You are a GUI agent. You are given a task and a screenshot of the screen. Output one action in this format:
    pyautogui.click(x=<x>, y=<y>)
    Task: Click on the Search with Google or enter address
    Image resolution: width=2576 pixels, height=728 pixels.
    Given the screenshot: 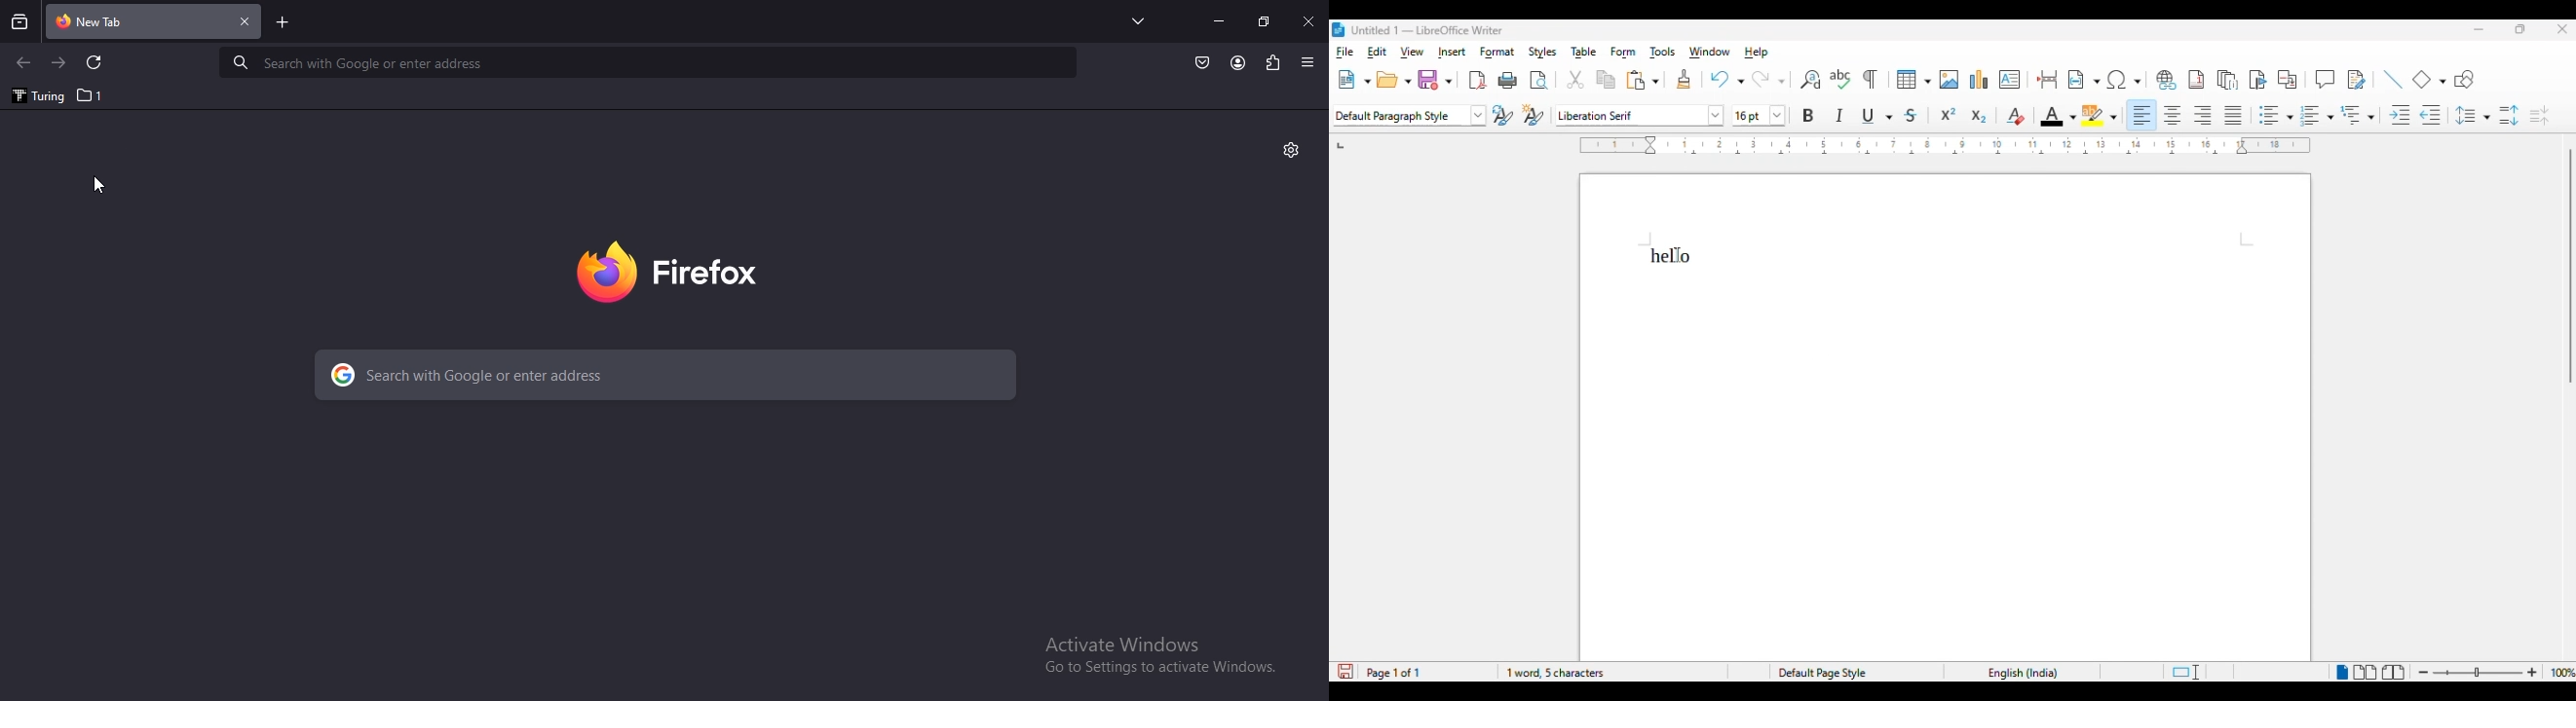 What is the action you would take?
    pyautogui.click(x=356, y=64)
    